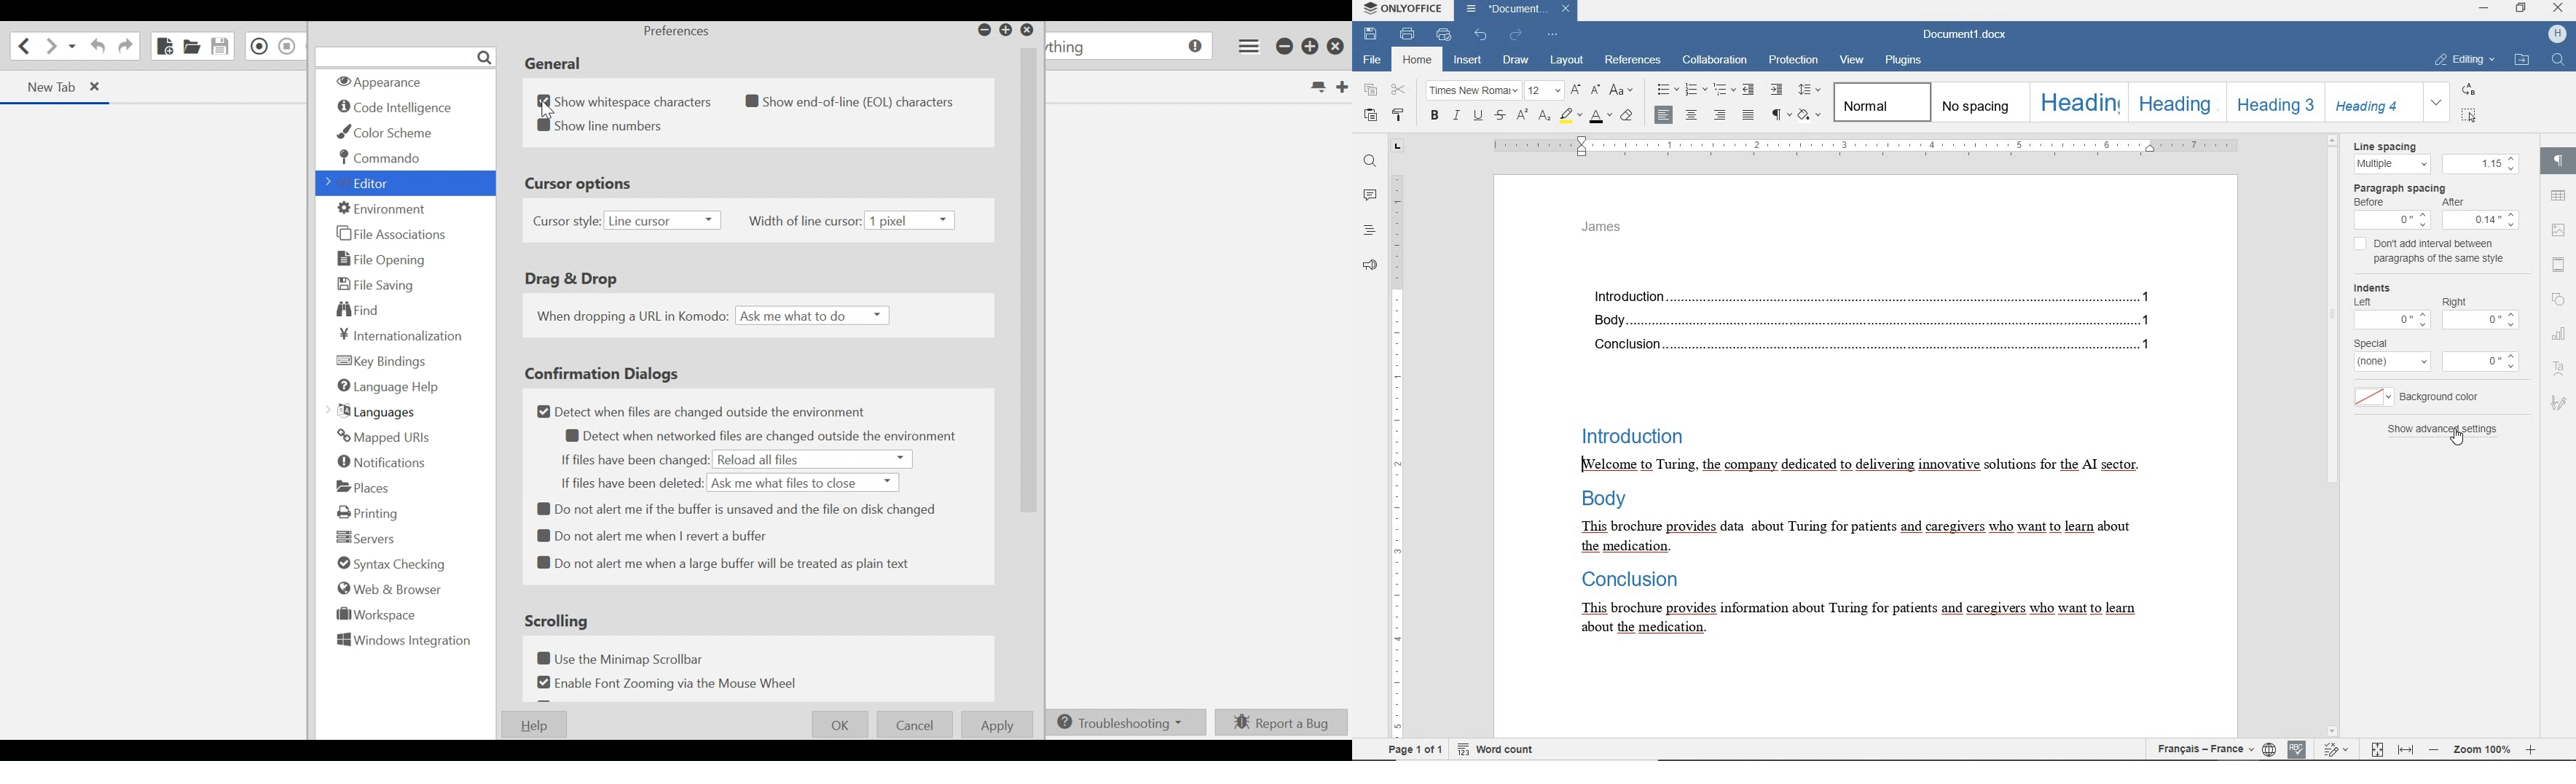 Image resolution: width=2576 pixels, height=784 pixels. I want to click on zoom 100%, so click(2480, 752).